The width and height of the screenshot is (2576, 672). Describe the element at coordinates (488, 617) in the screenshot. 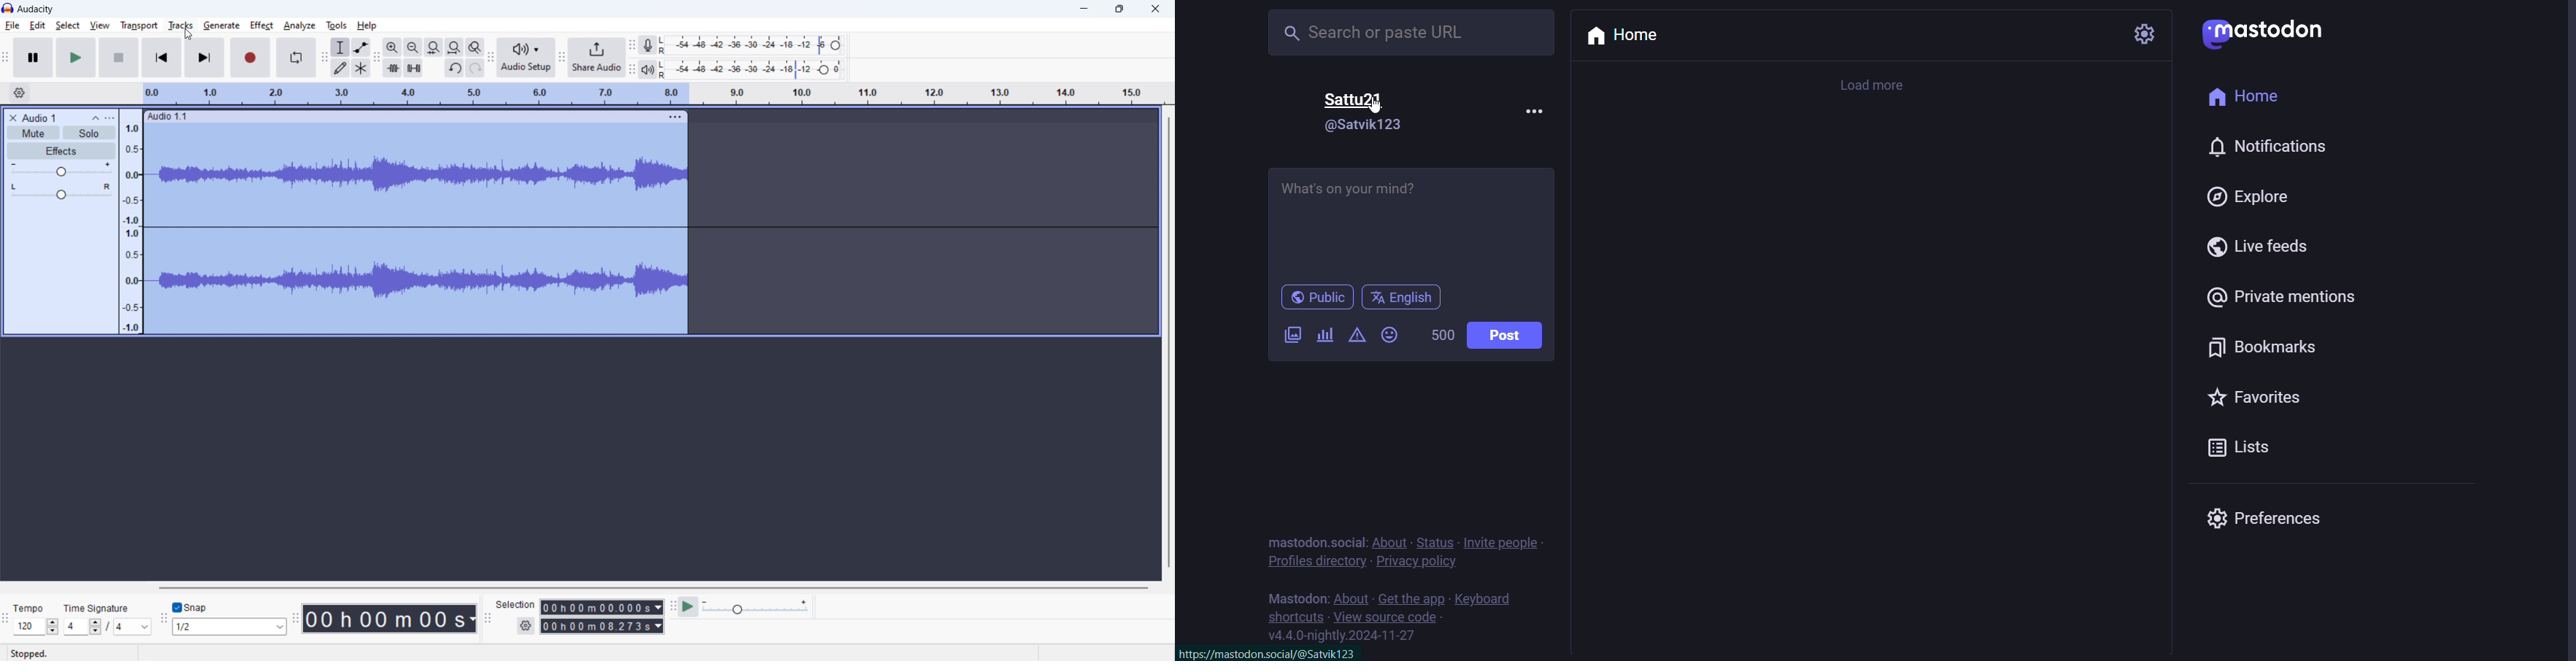

I see `selection toolbar` at that location.